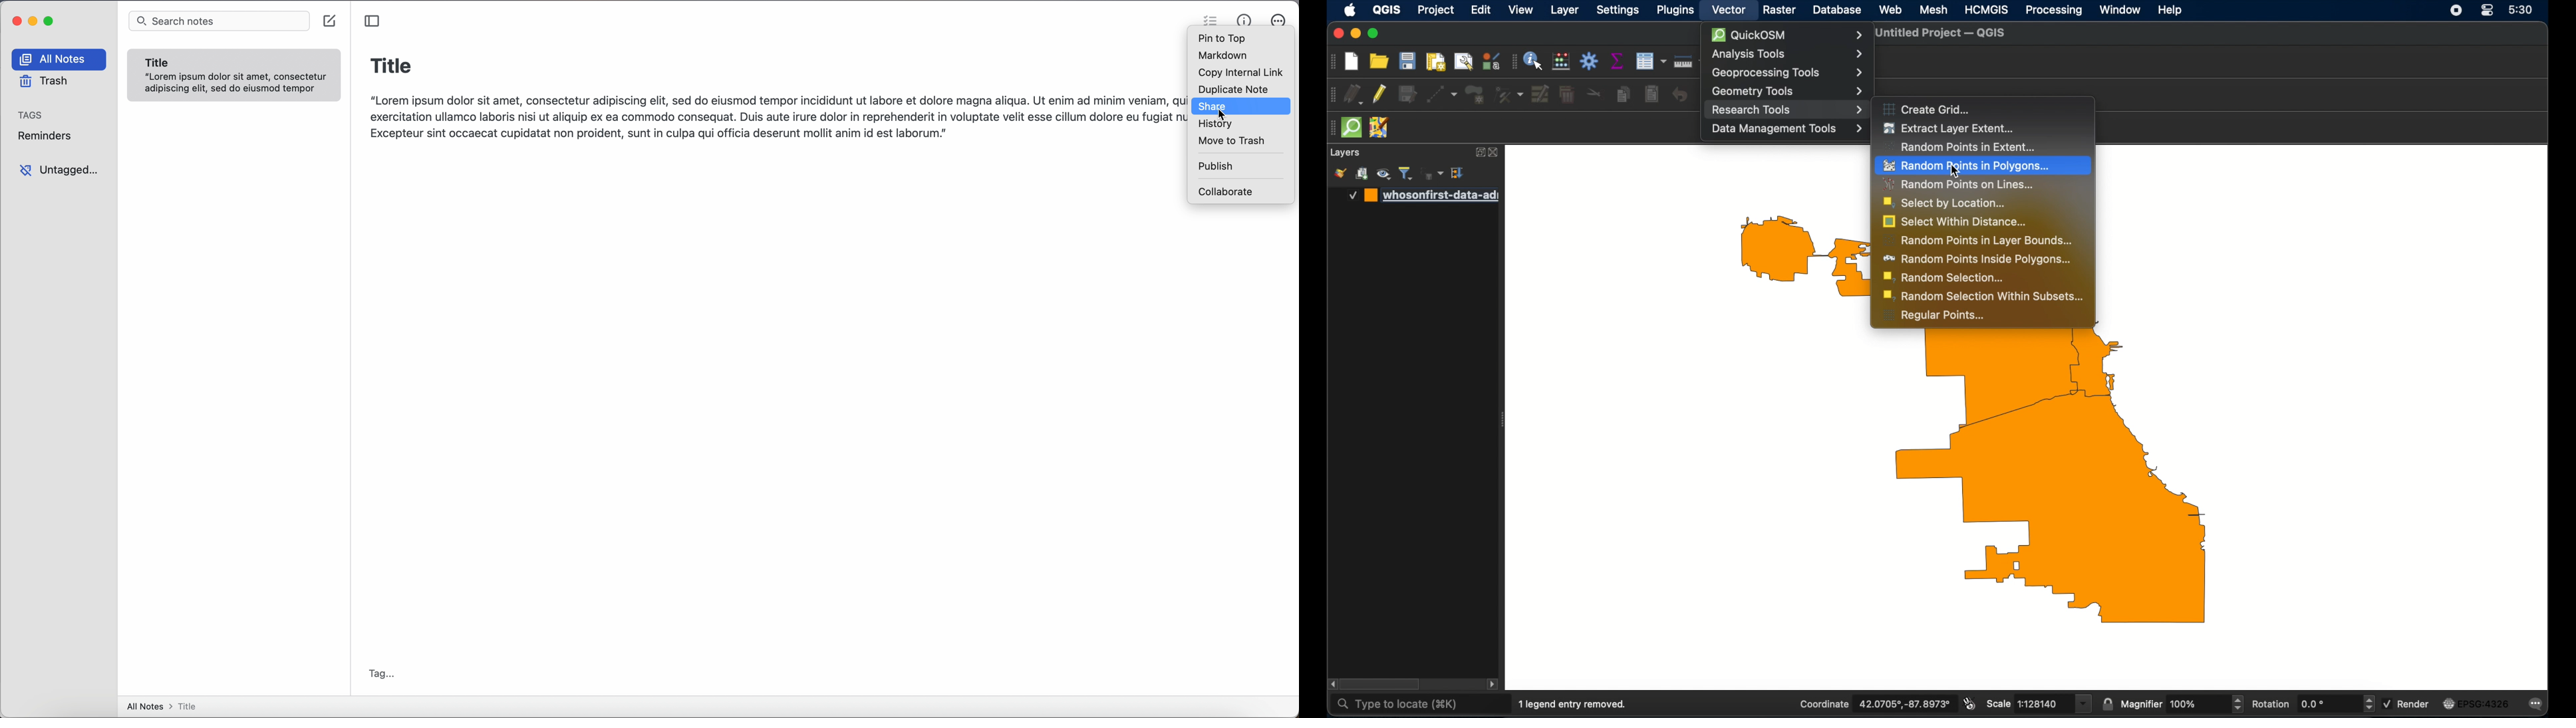 The image size is (2576, 728). What do you see at coordinates (1957, 172) in the screenshot?
I see `Cursor` at bounding box center [1957, 172].